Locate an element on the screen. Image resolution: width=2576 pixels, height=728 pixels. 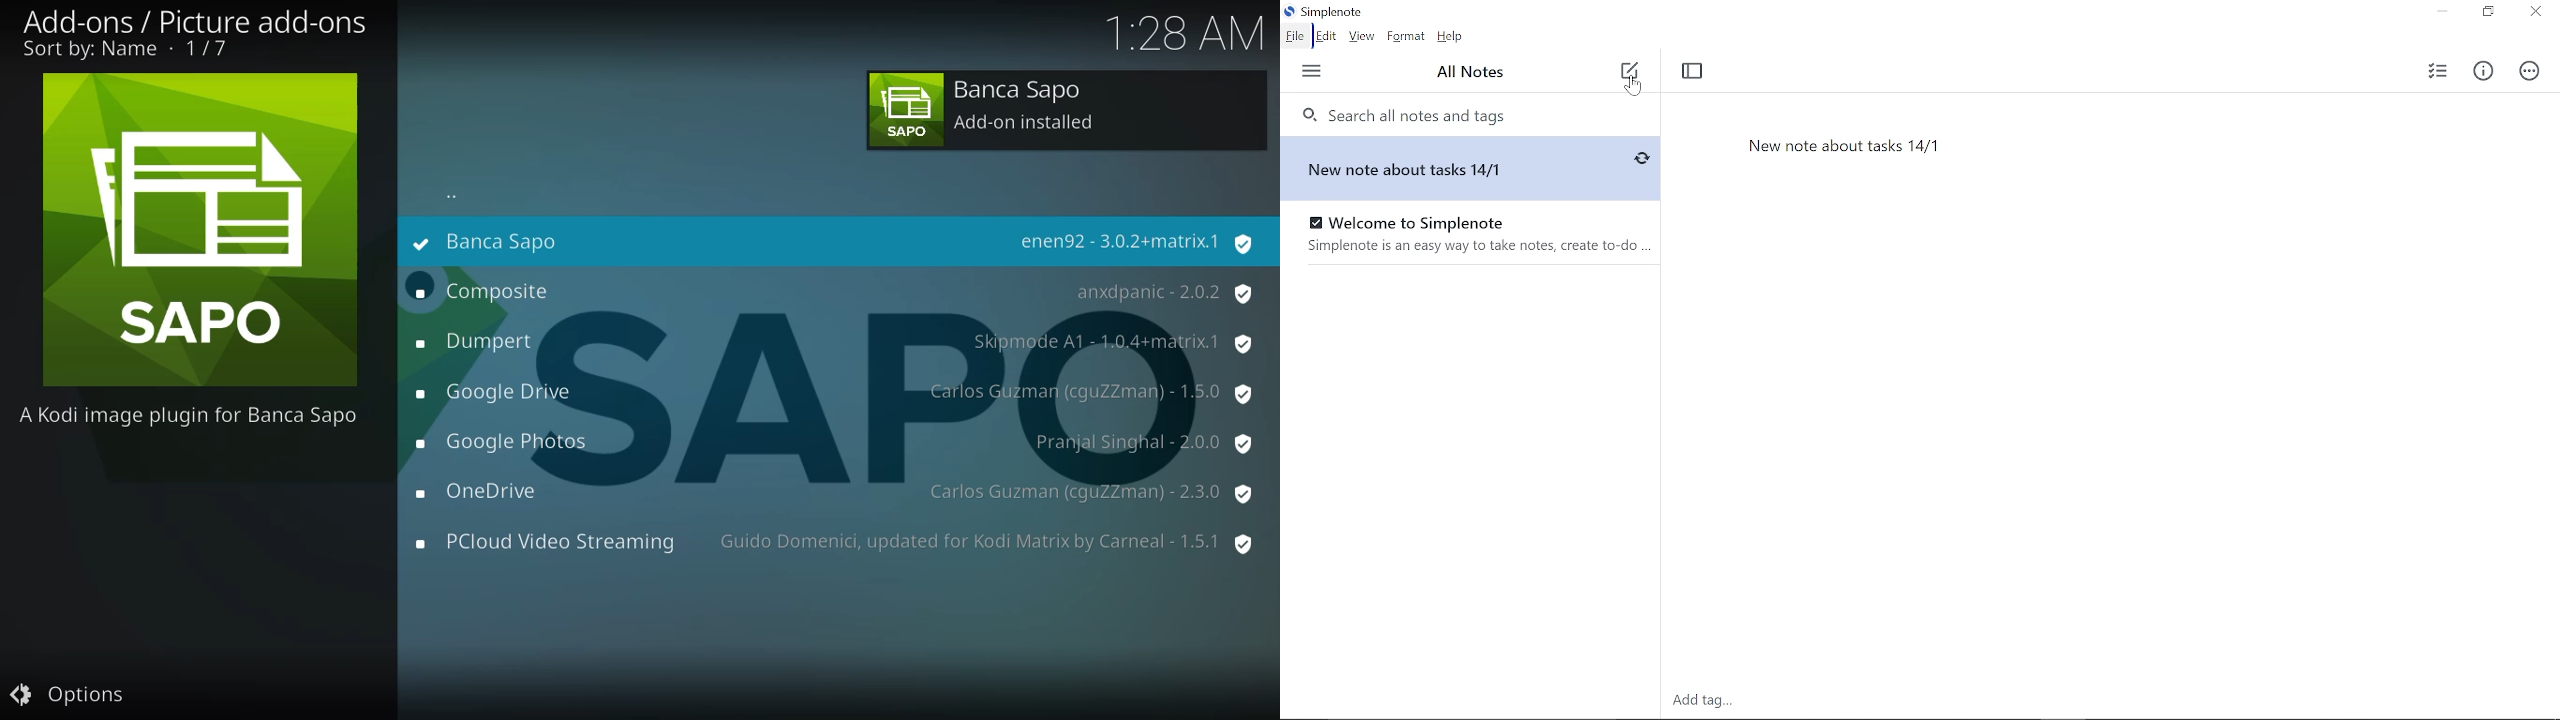
Note titled "Welcome to Simplenote" is located at coordinates (1460, 232).